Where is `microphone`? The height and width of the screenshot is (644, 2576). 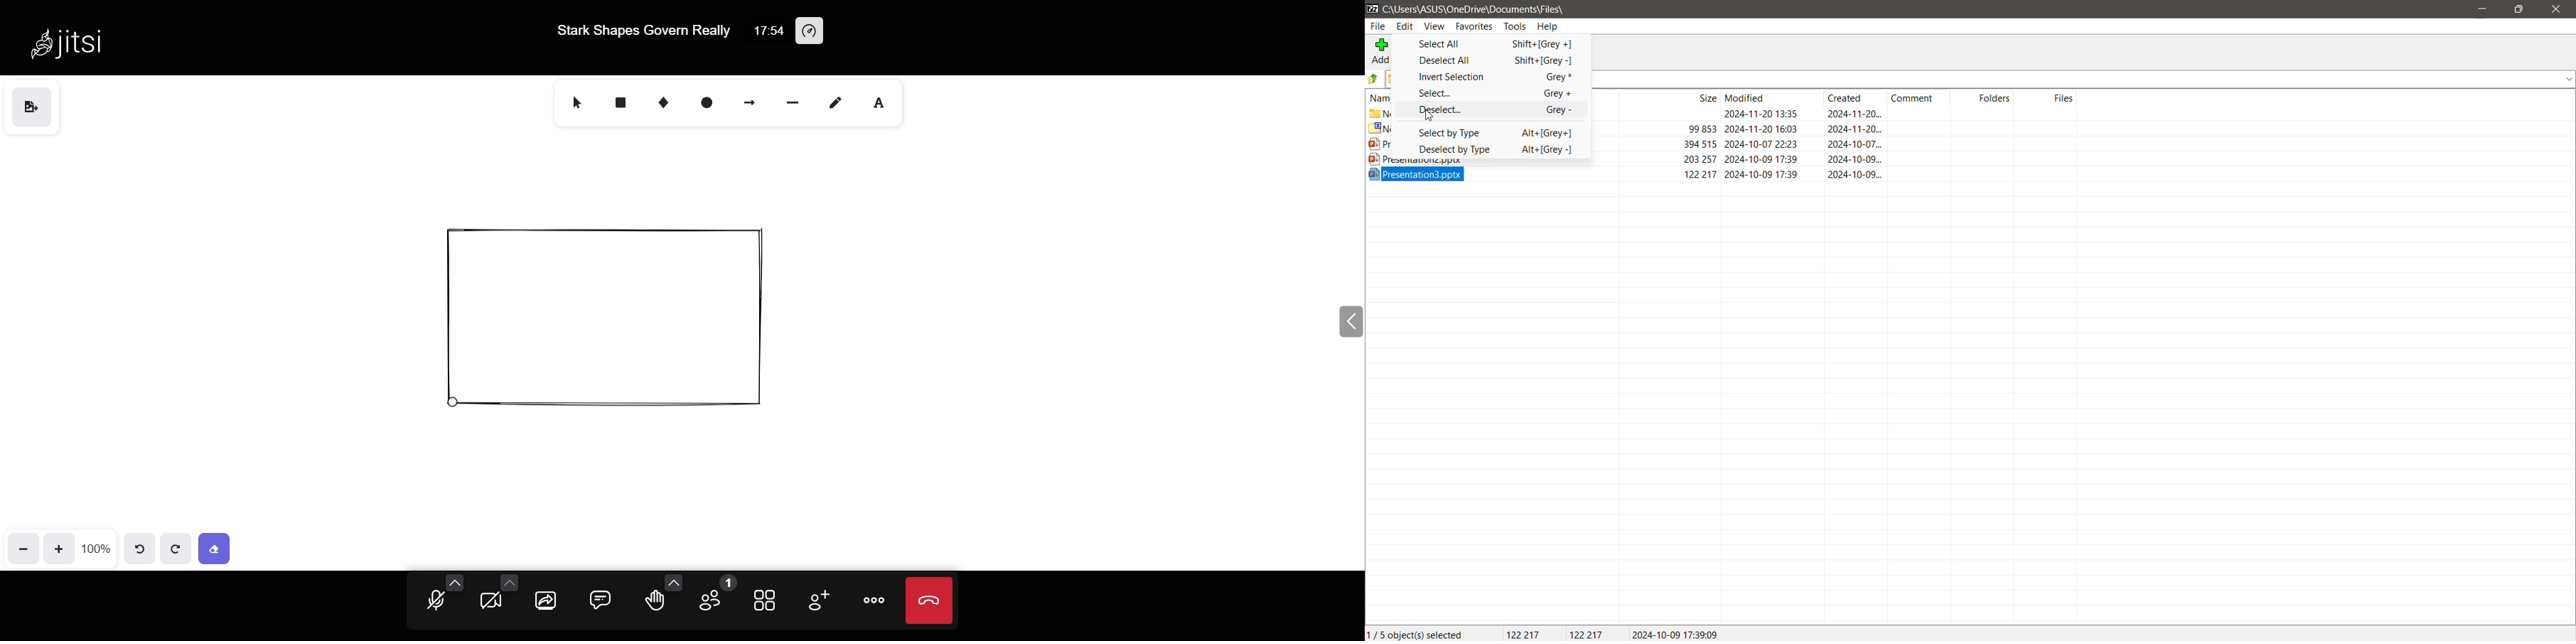 microphone is located at coordinates (431, 602).